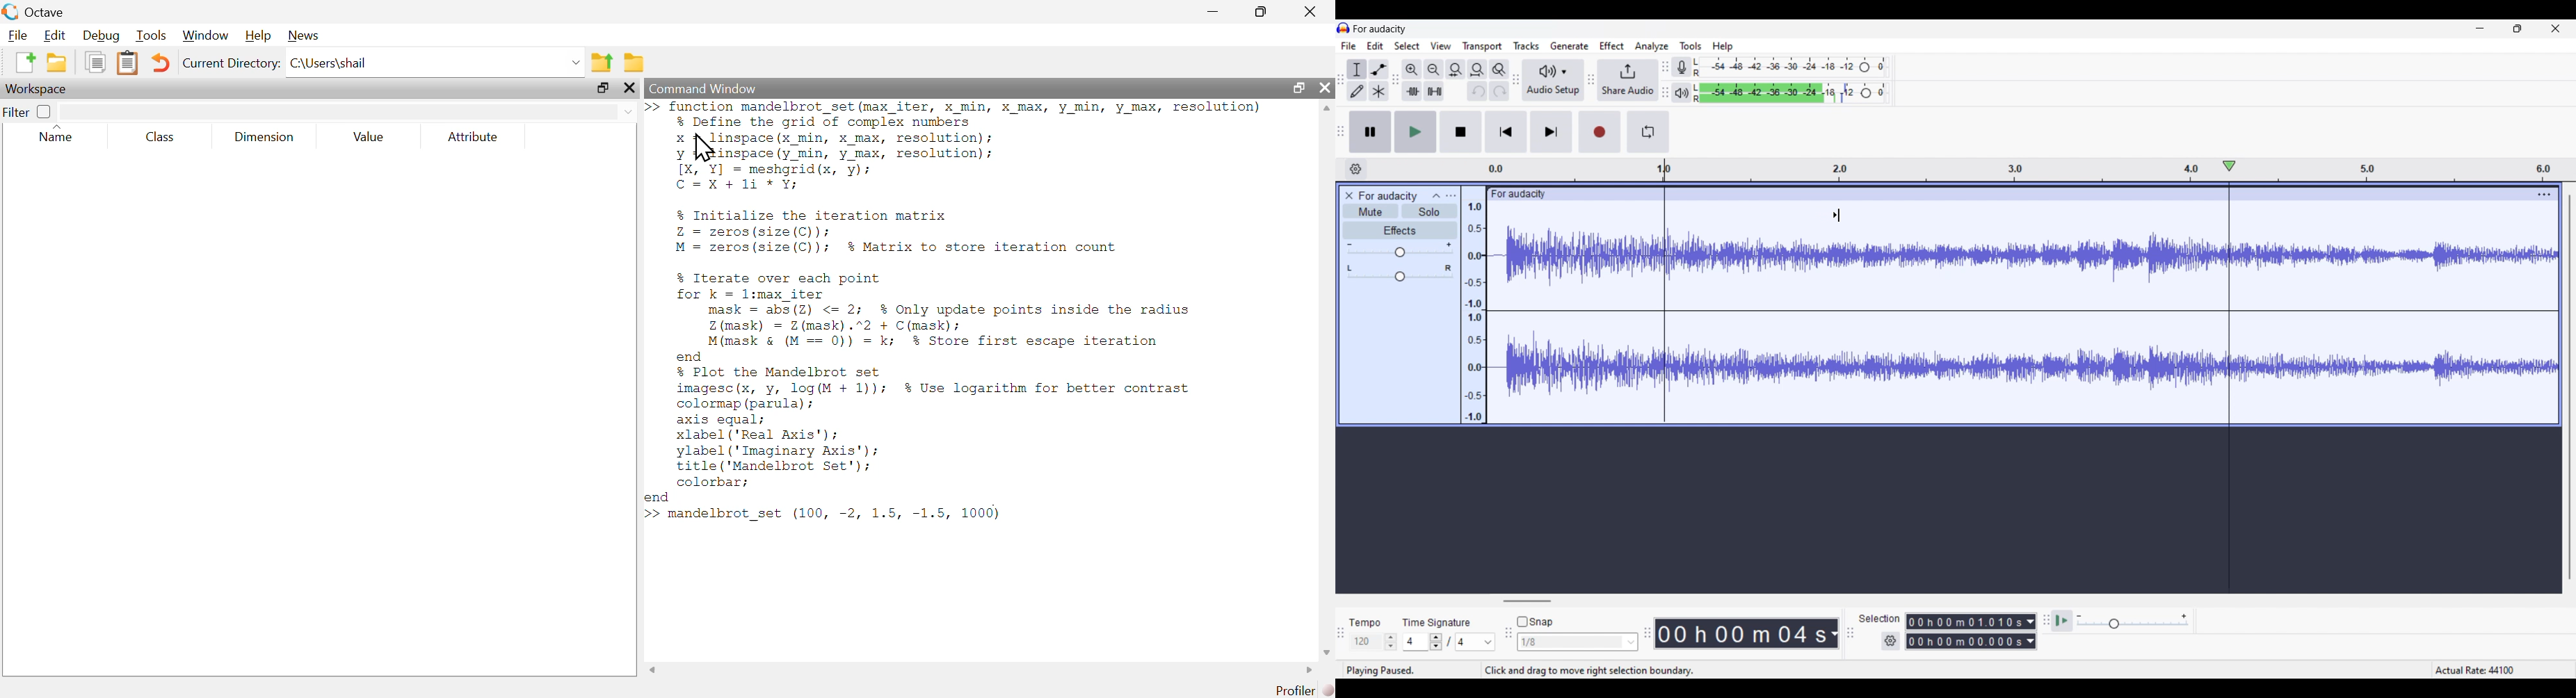 The height and width of the screenshot is (700, 2576). What do you see at coordinates (1474, 312) in the screenshot?
I see `Scale to measure intenssity of sound` at bounding box center [1474, 312].